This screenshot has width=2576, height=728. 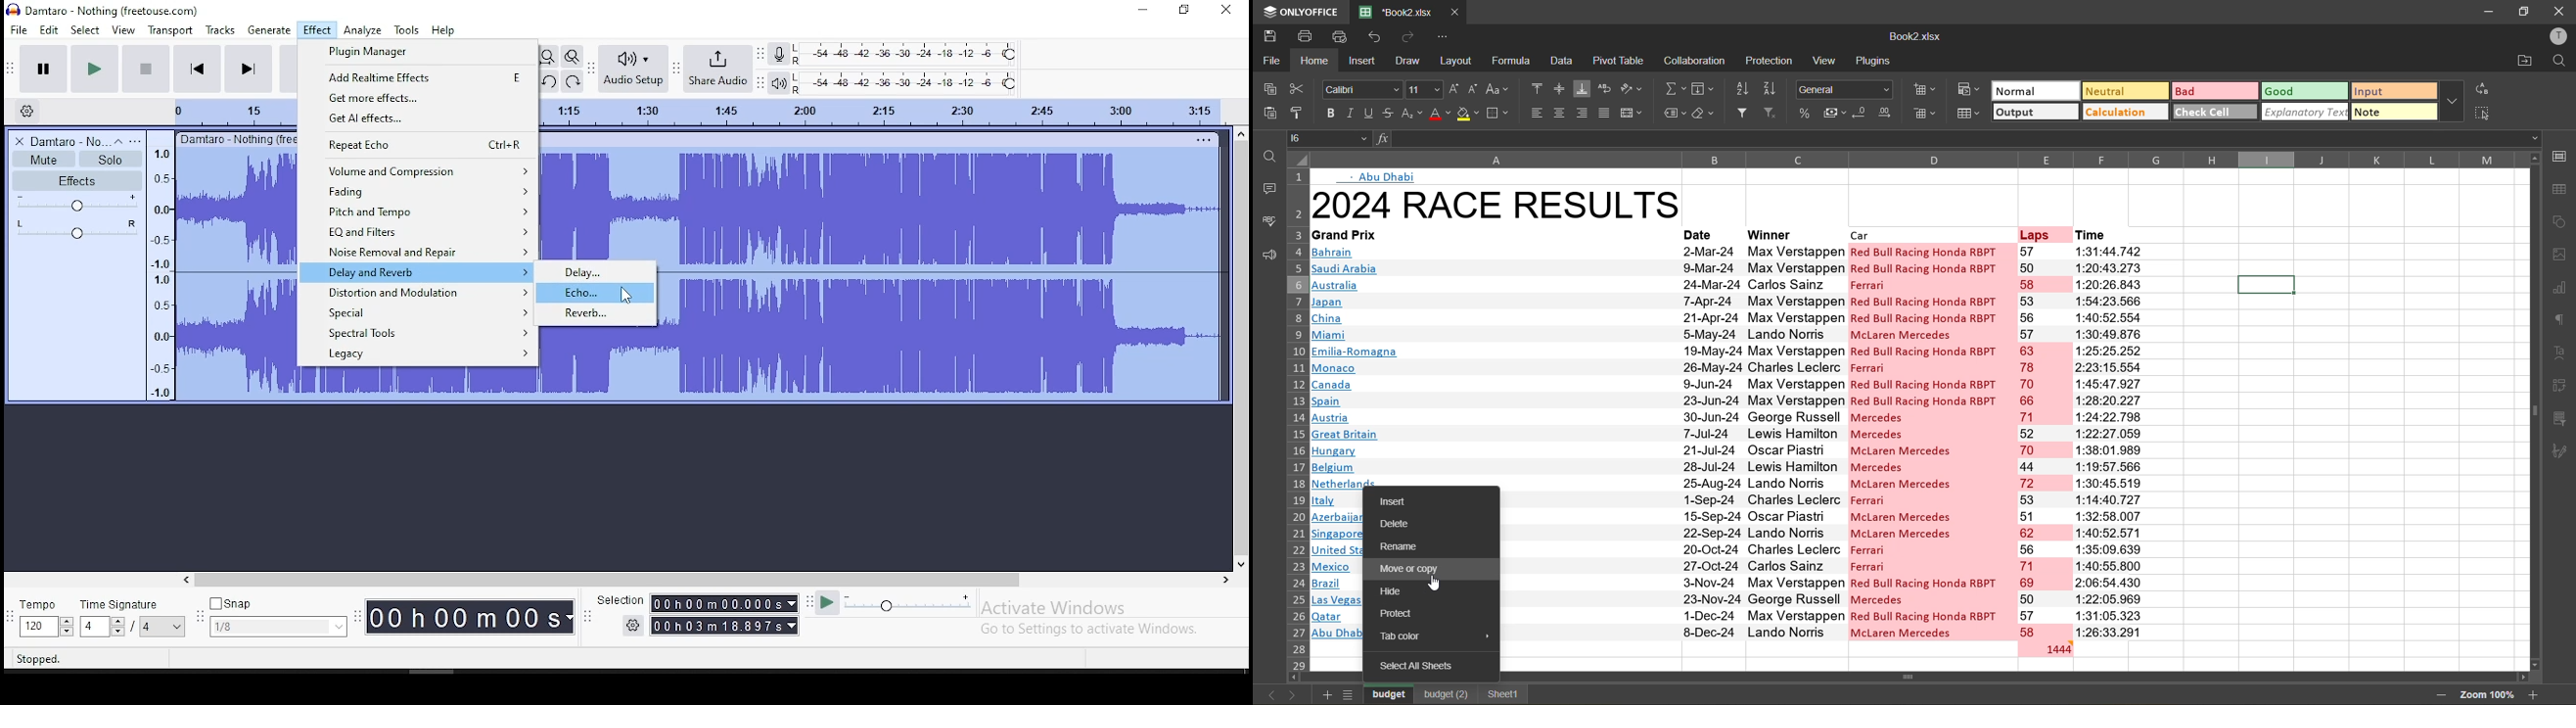 What do you see at coordinates (416, 98) in the screenshot?
I see `get more effects` at bounding box center [416, 98].